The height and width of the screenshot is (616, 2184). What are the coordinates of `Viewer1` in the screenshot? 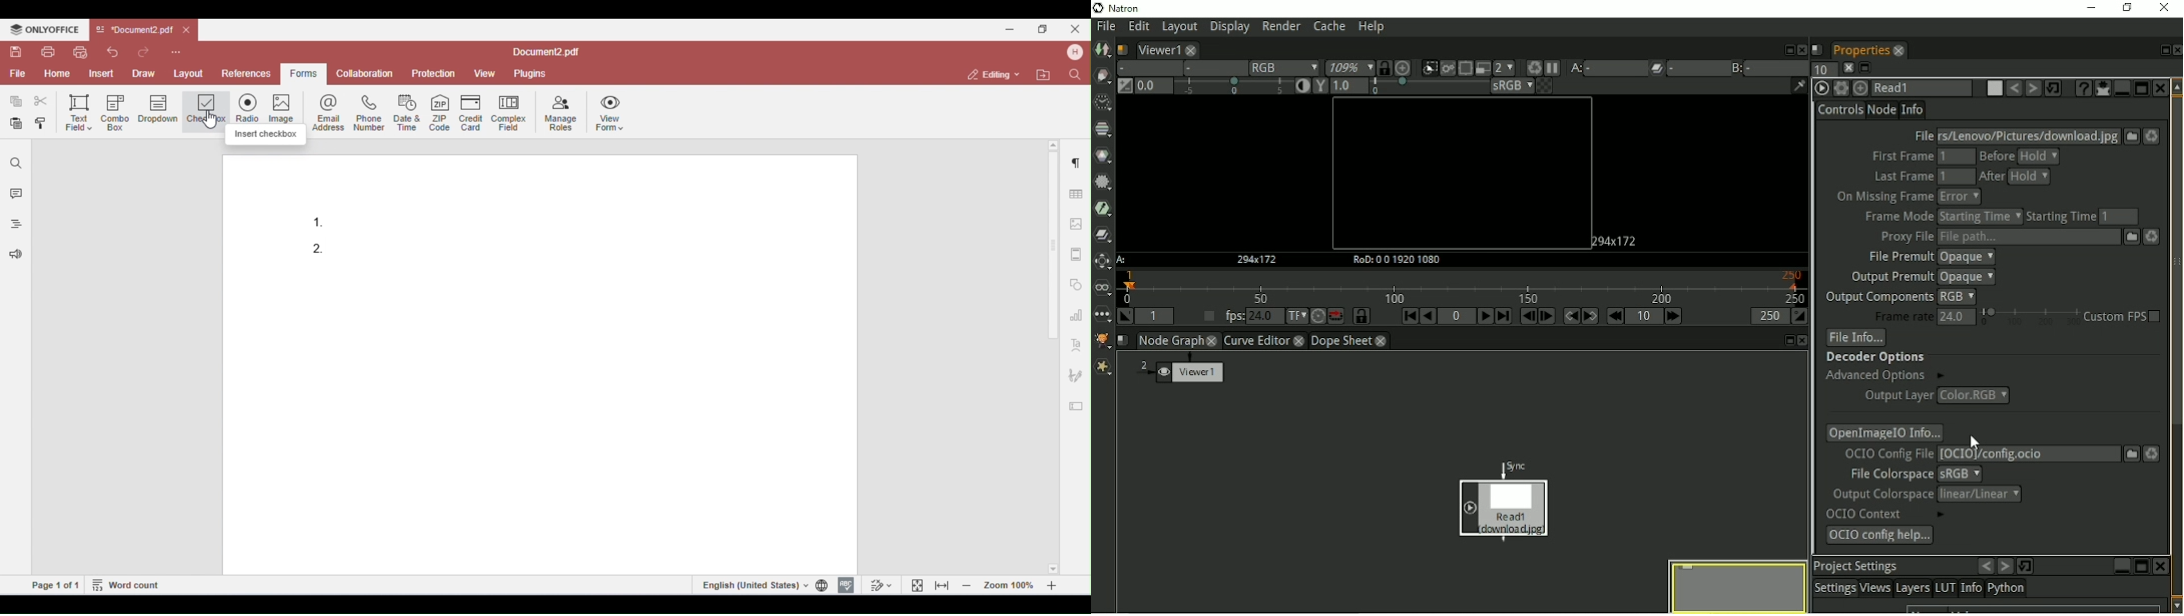 It's located at (1164, 48).